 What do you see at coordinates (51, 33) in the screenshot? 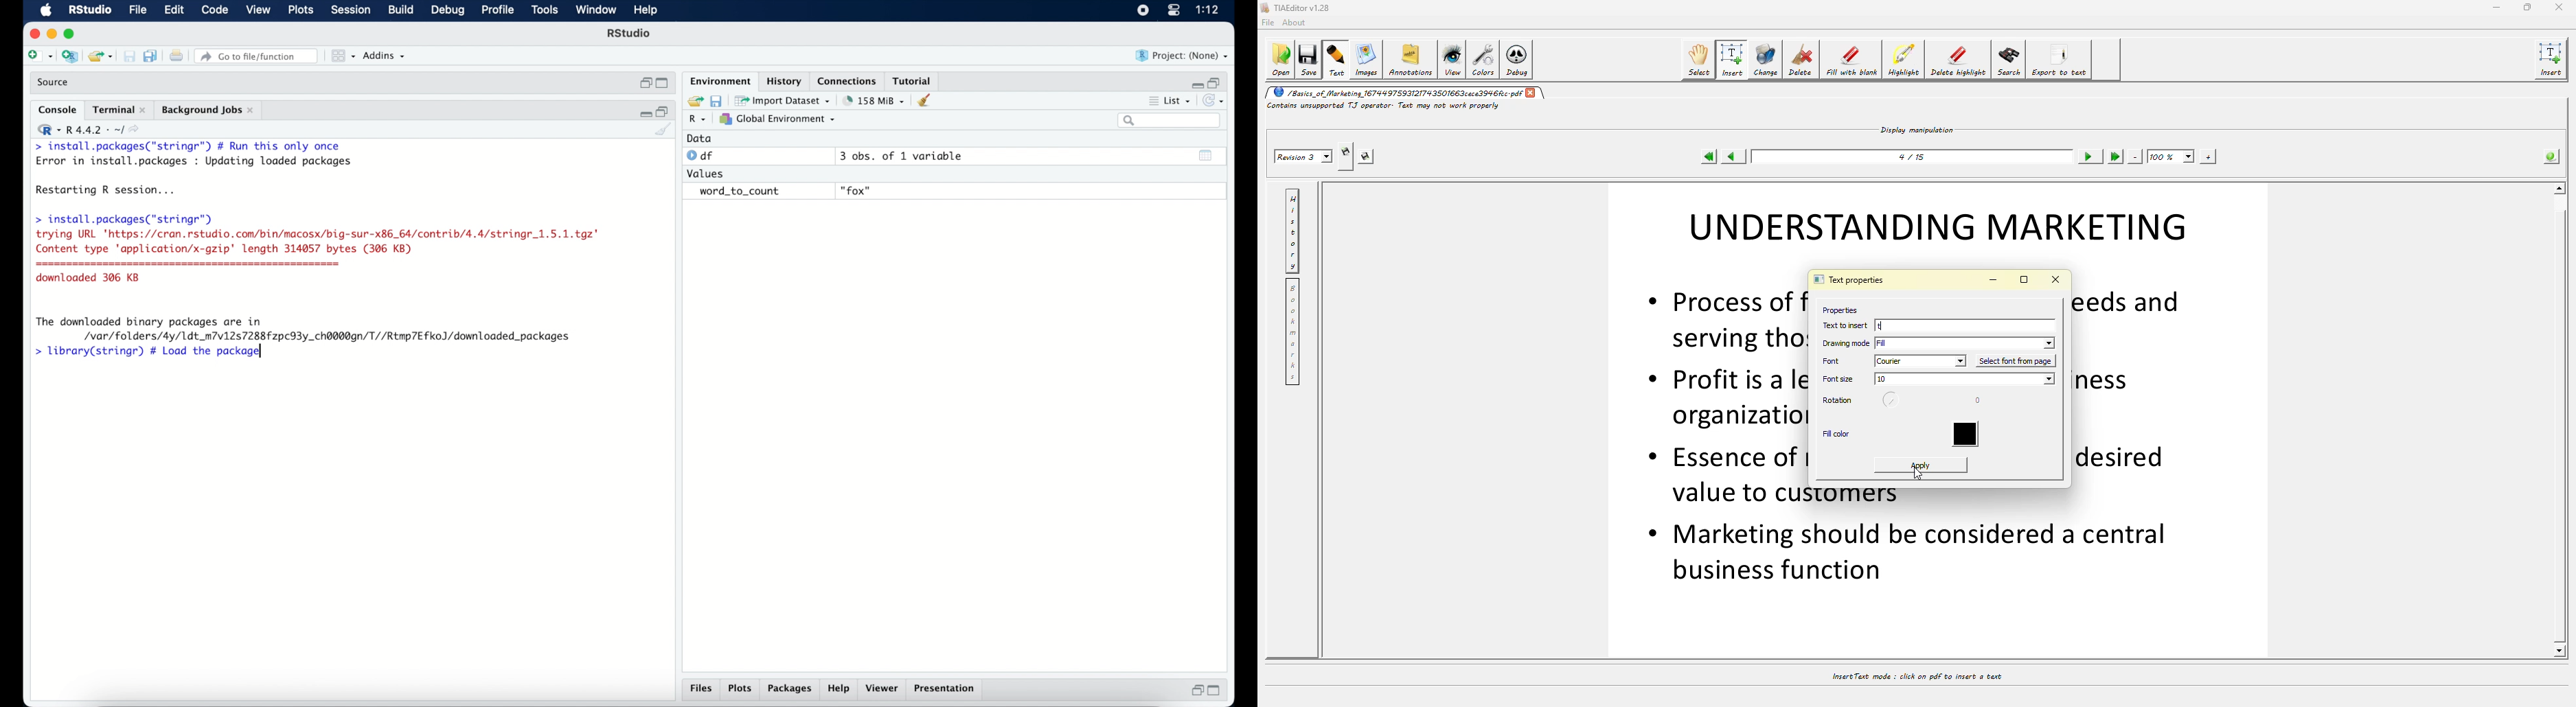
I see `minimize` at bounding box center [51, 33].